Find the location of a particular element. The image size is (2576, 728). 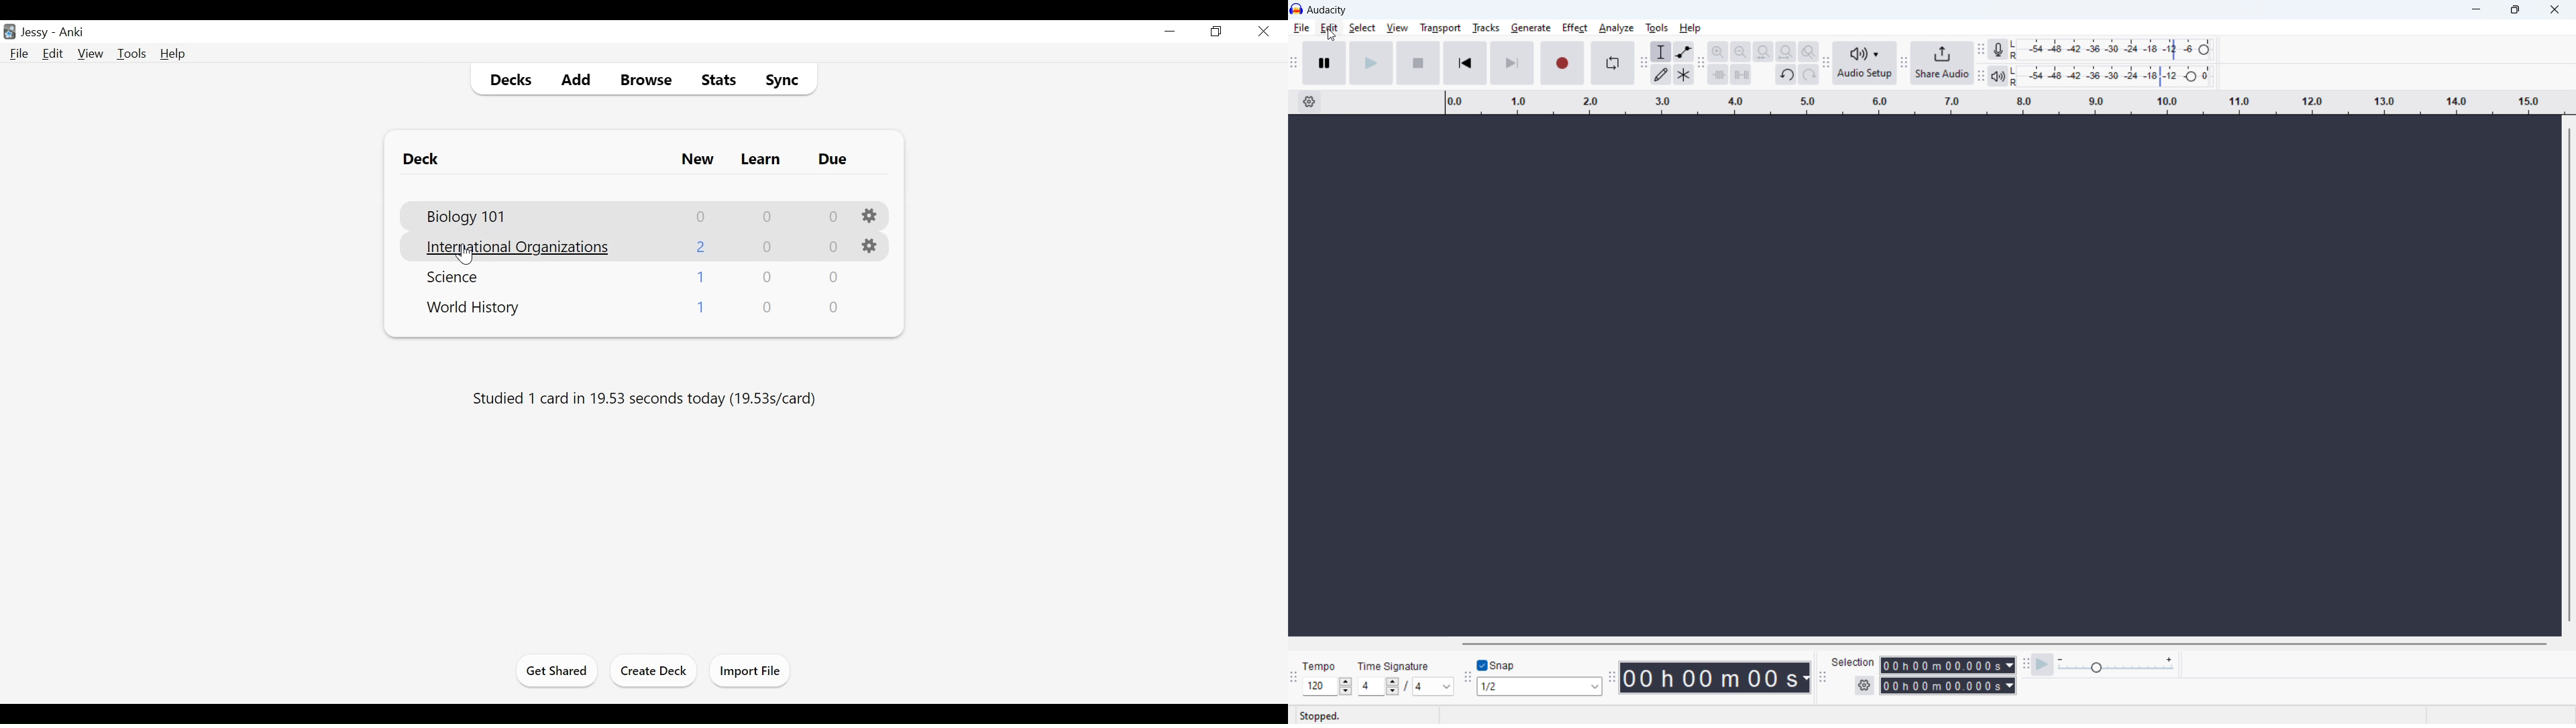

Cursor is located at coordinates (1263, 31).